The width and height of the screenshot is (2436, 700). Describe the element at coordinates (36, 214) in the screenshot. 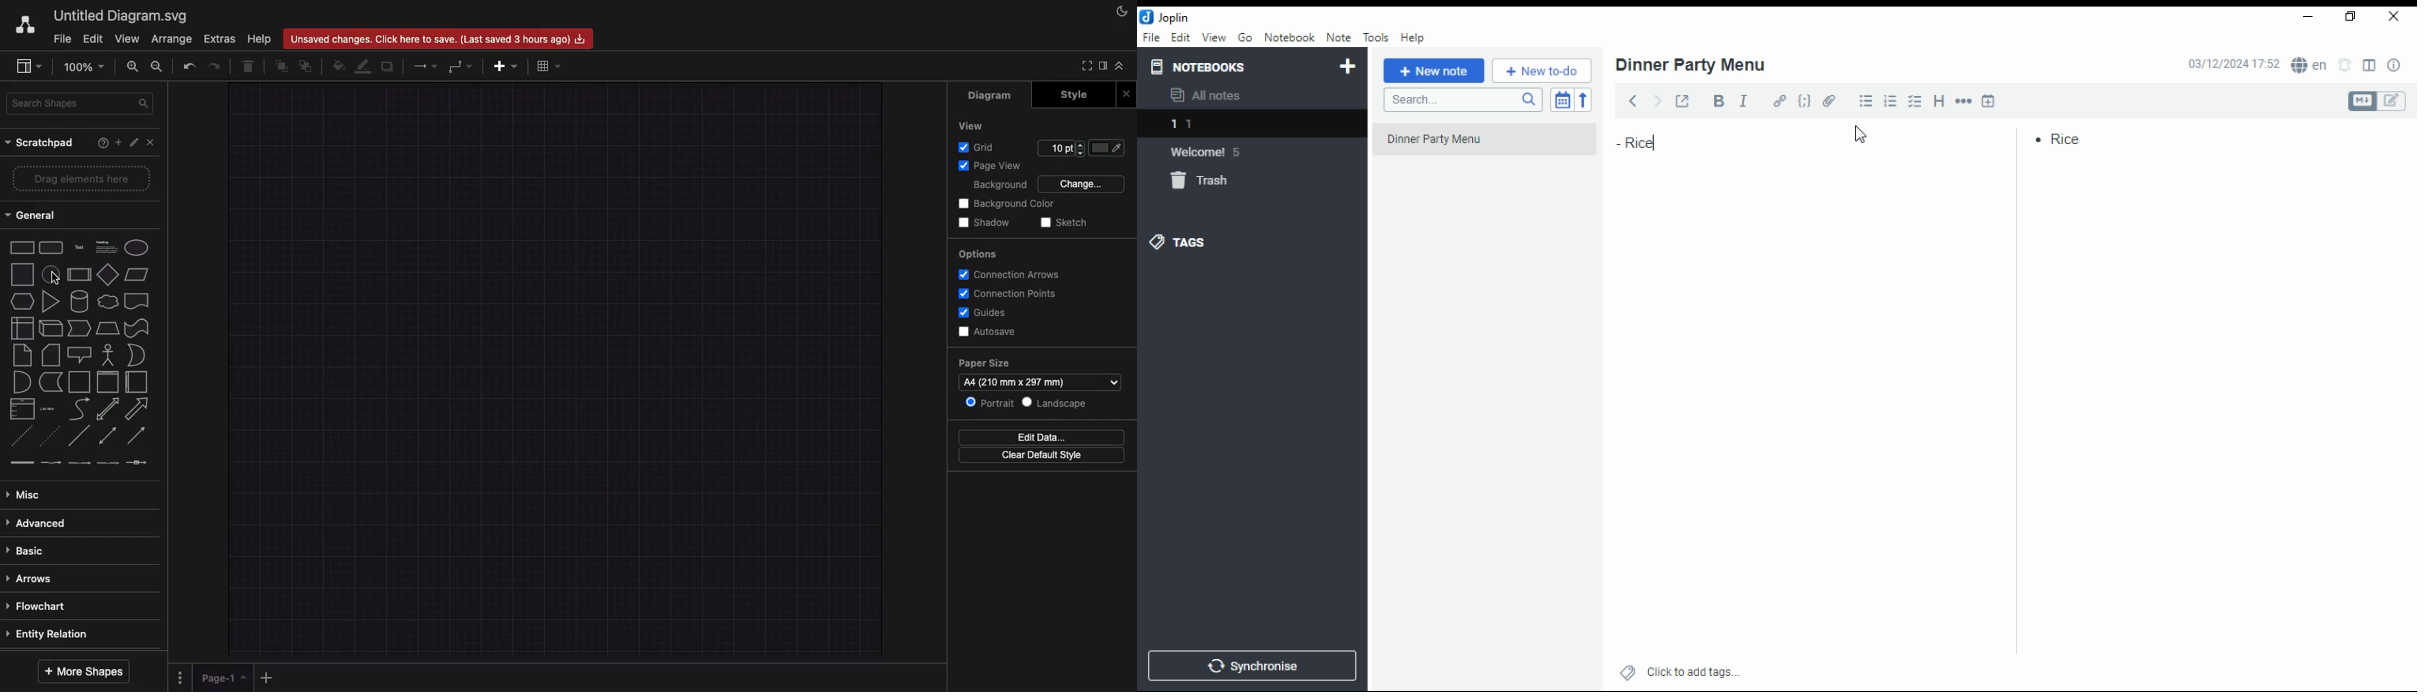

I see `General` at that location.